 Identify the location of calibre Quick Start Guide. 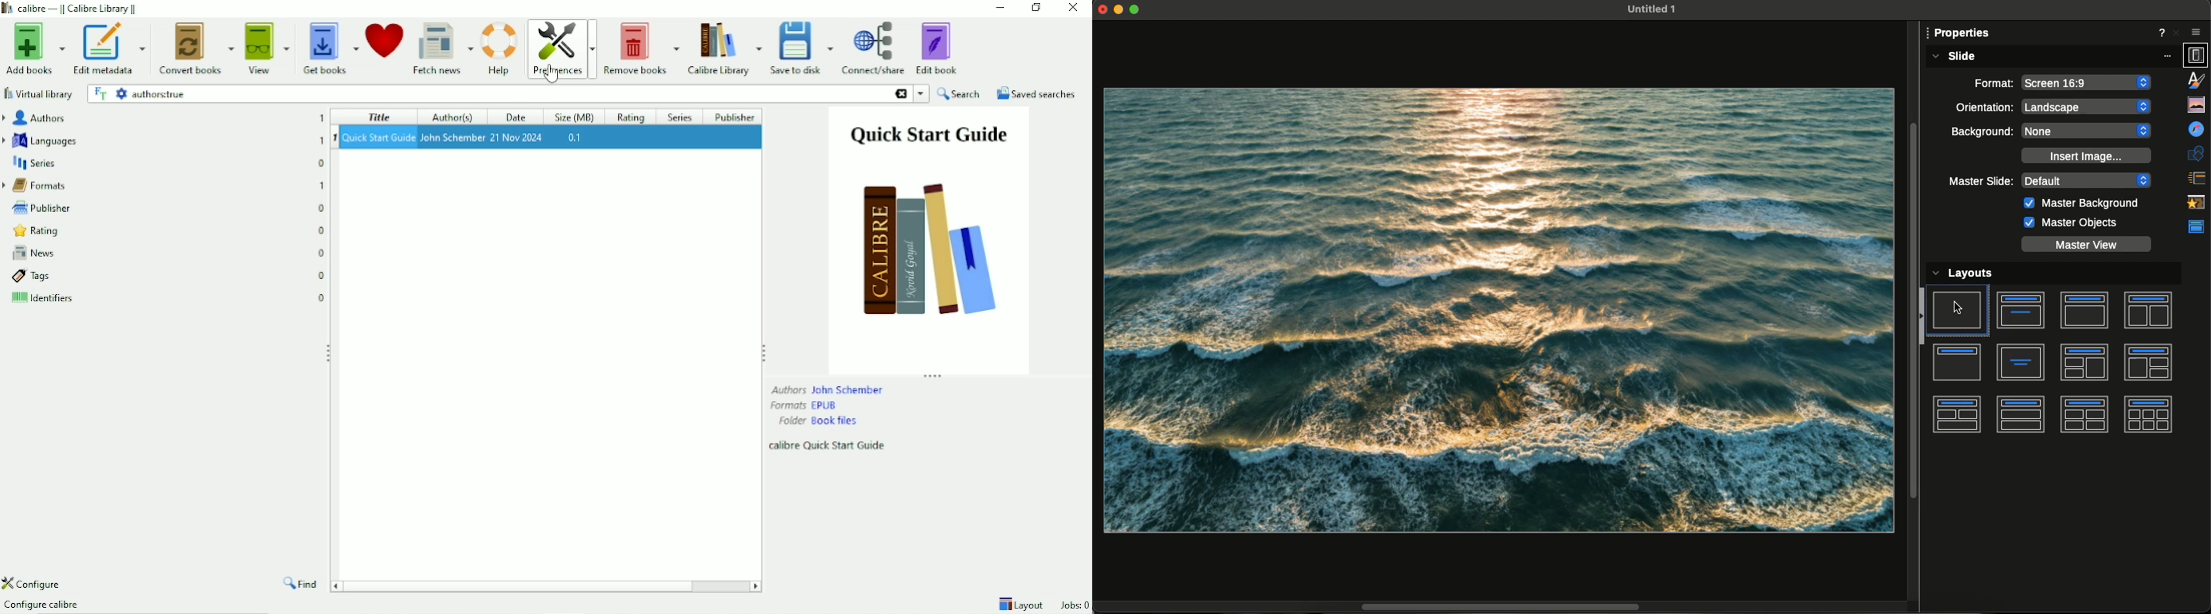
(827, 446).